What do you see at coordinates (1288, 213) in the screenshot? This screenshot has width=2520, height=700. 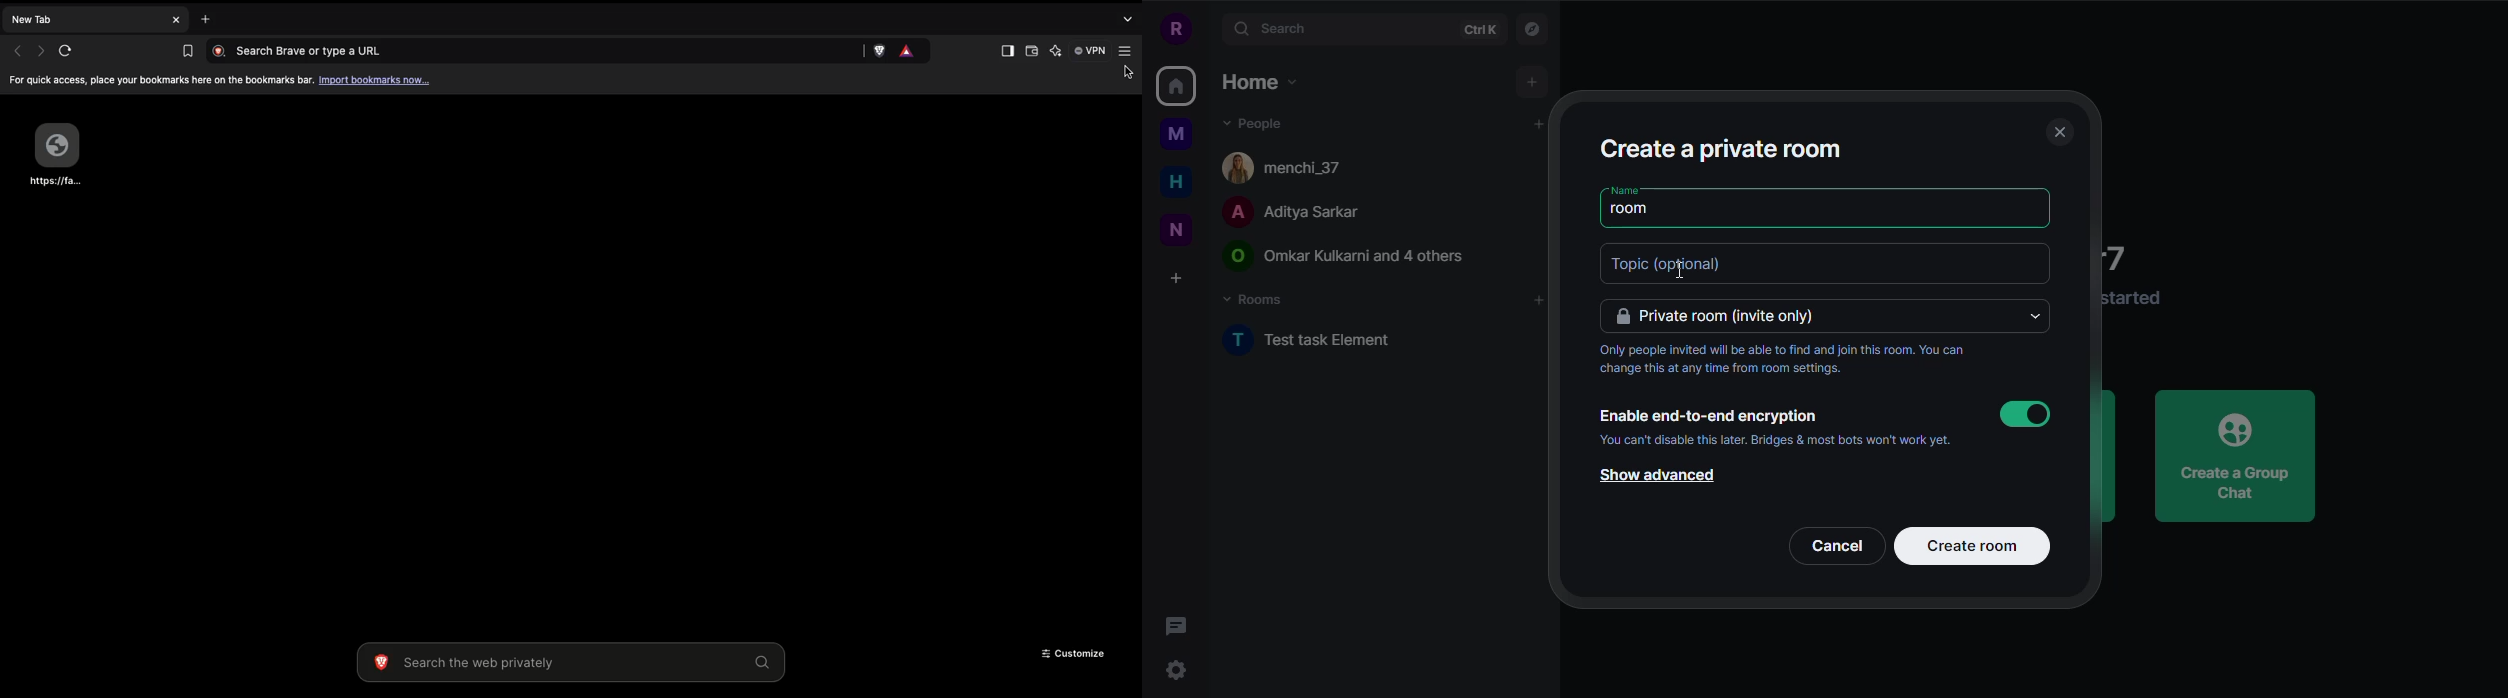 I see `people` at bounding box center [1288, 213].